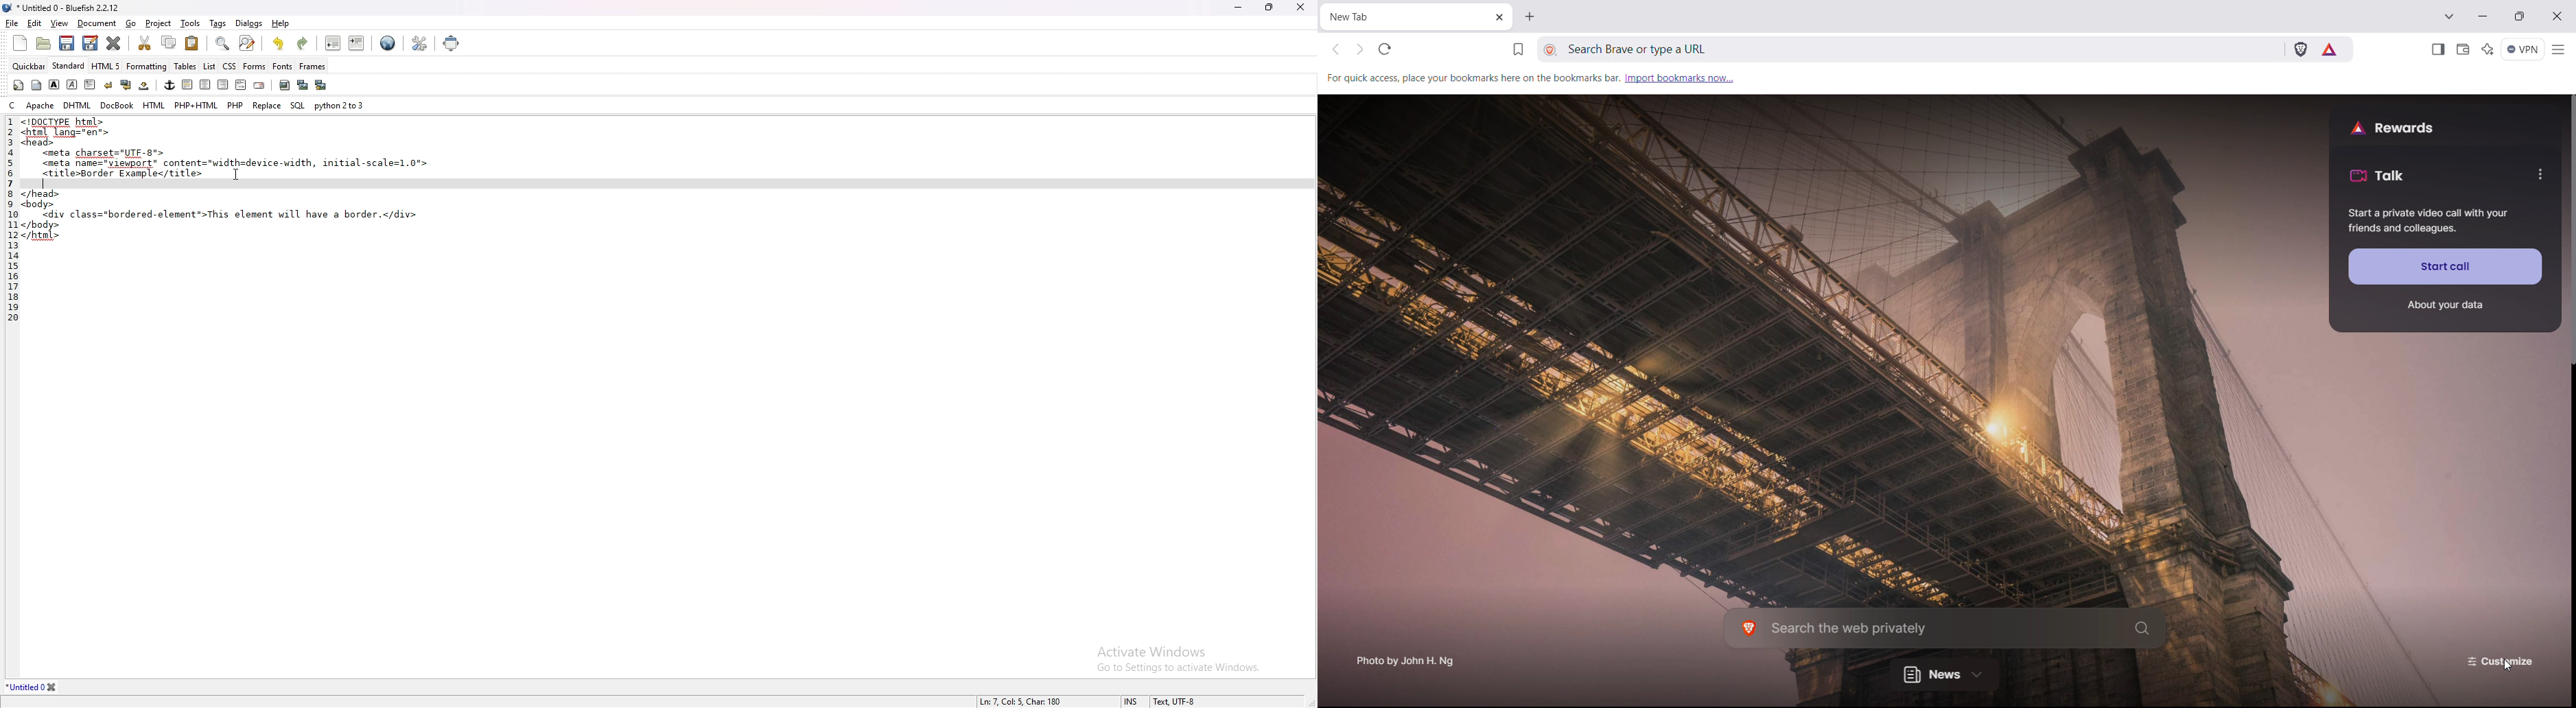  Describe the element at coordinates (279, 43) in the screenshot. I see `undo` at that location.